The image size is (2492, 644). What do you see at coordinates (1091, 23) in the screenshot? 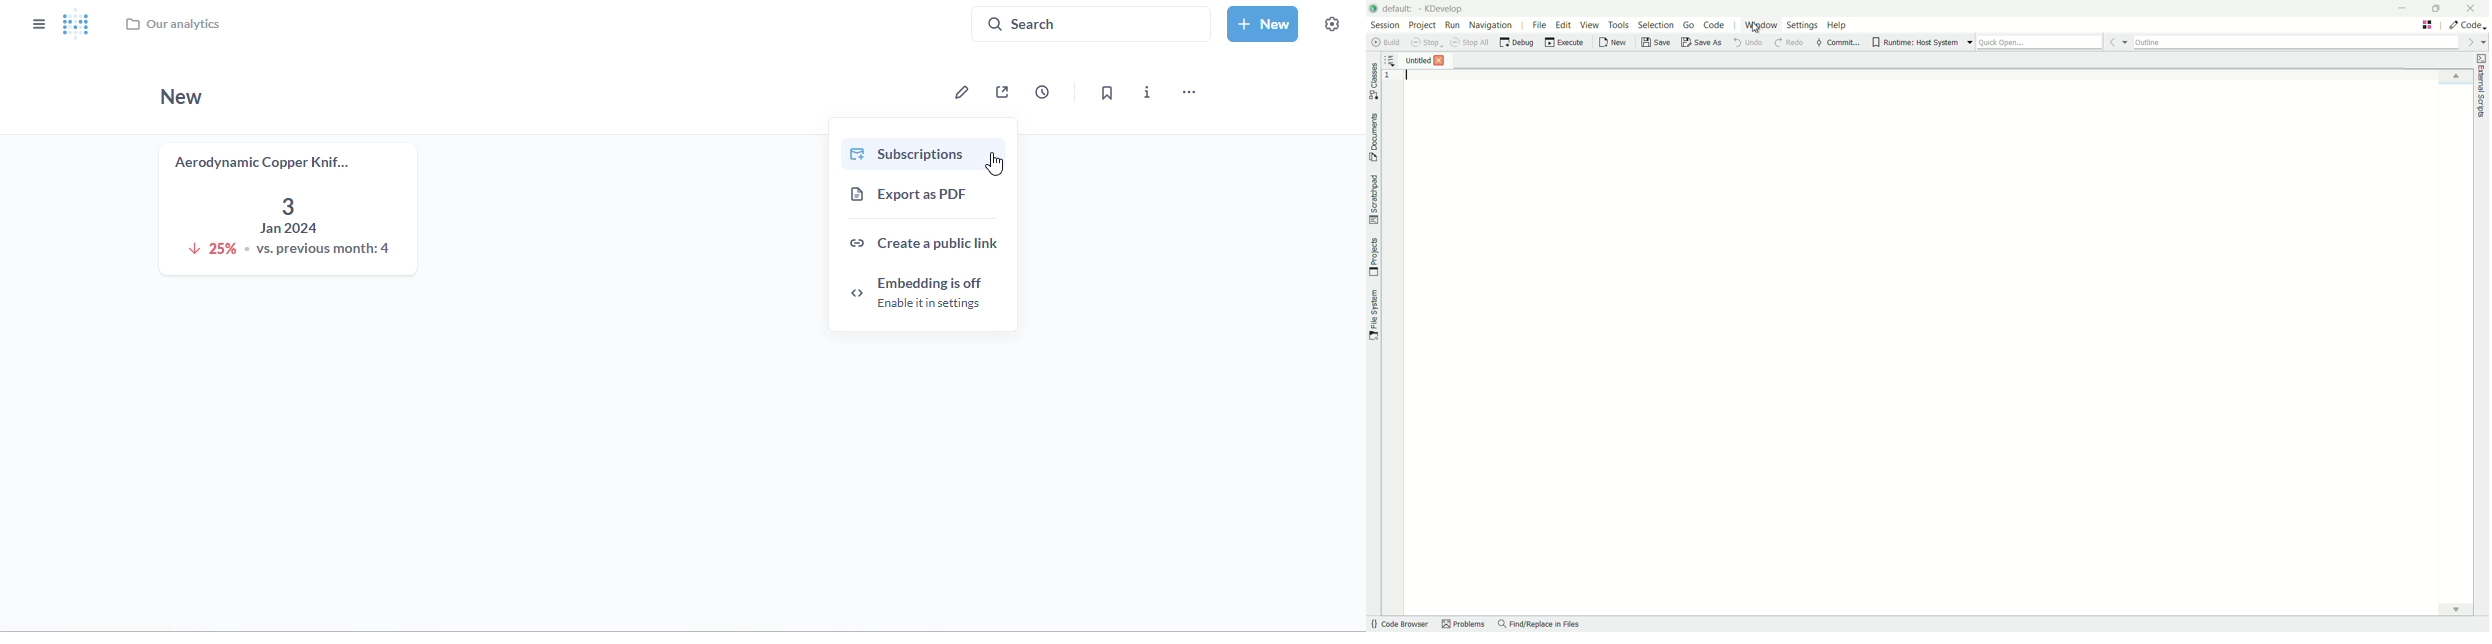
I see `search` at bounding box center [1091, 23].